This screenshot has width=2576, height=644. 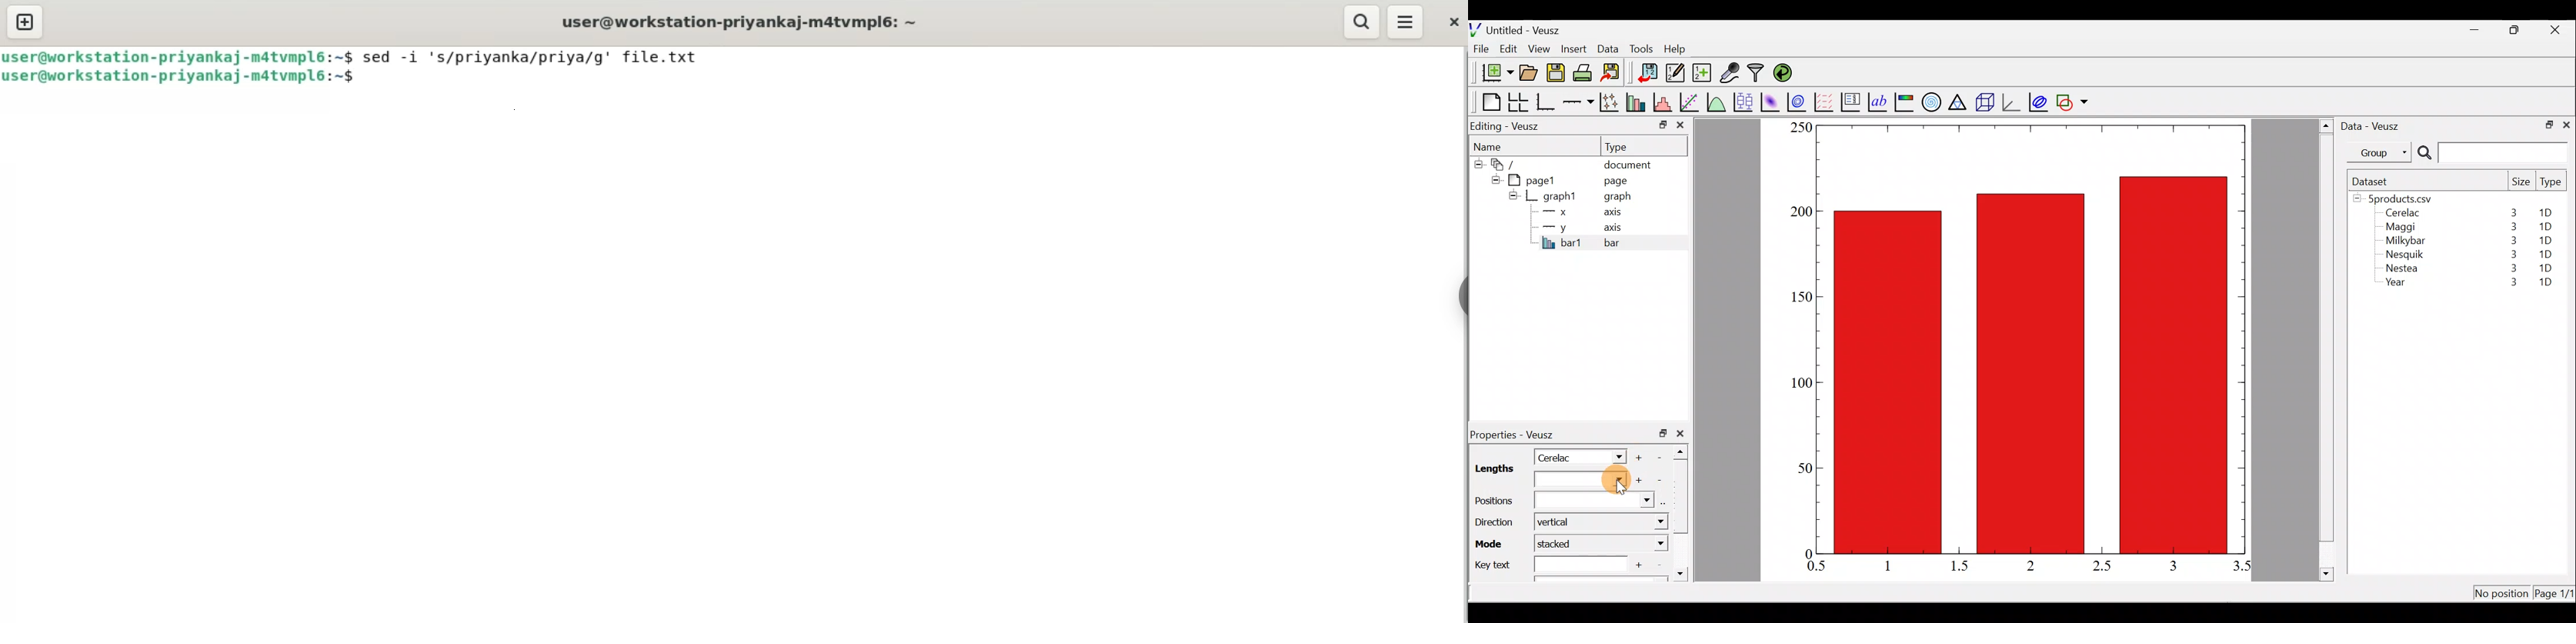 What do you see at coordinates (1658, 565) in the screenshot?
I see `Remove item` at bounding box center [1658, 565].